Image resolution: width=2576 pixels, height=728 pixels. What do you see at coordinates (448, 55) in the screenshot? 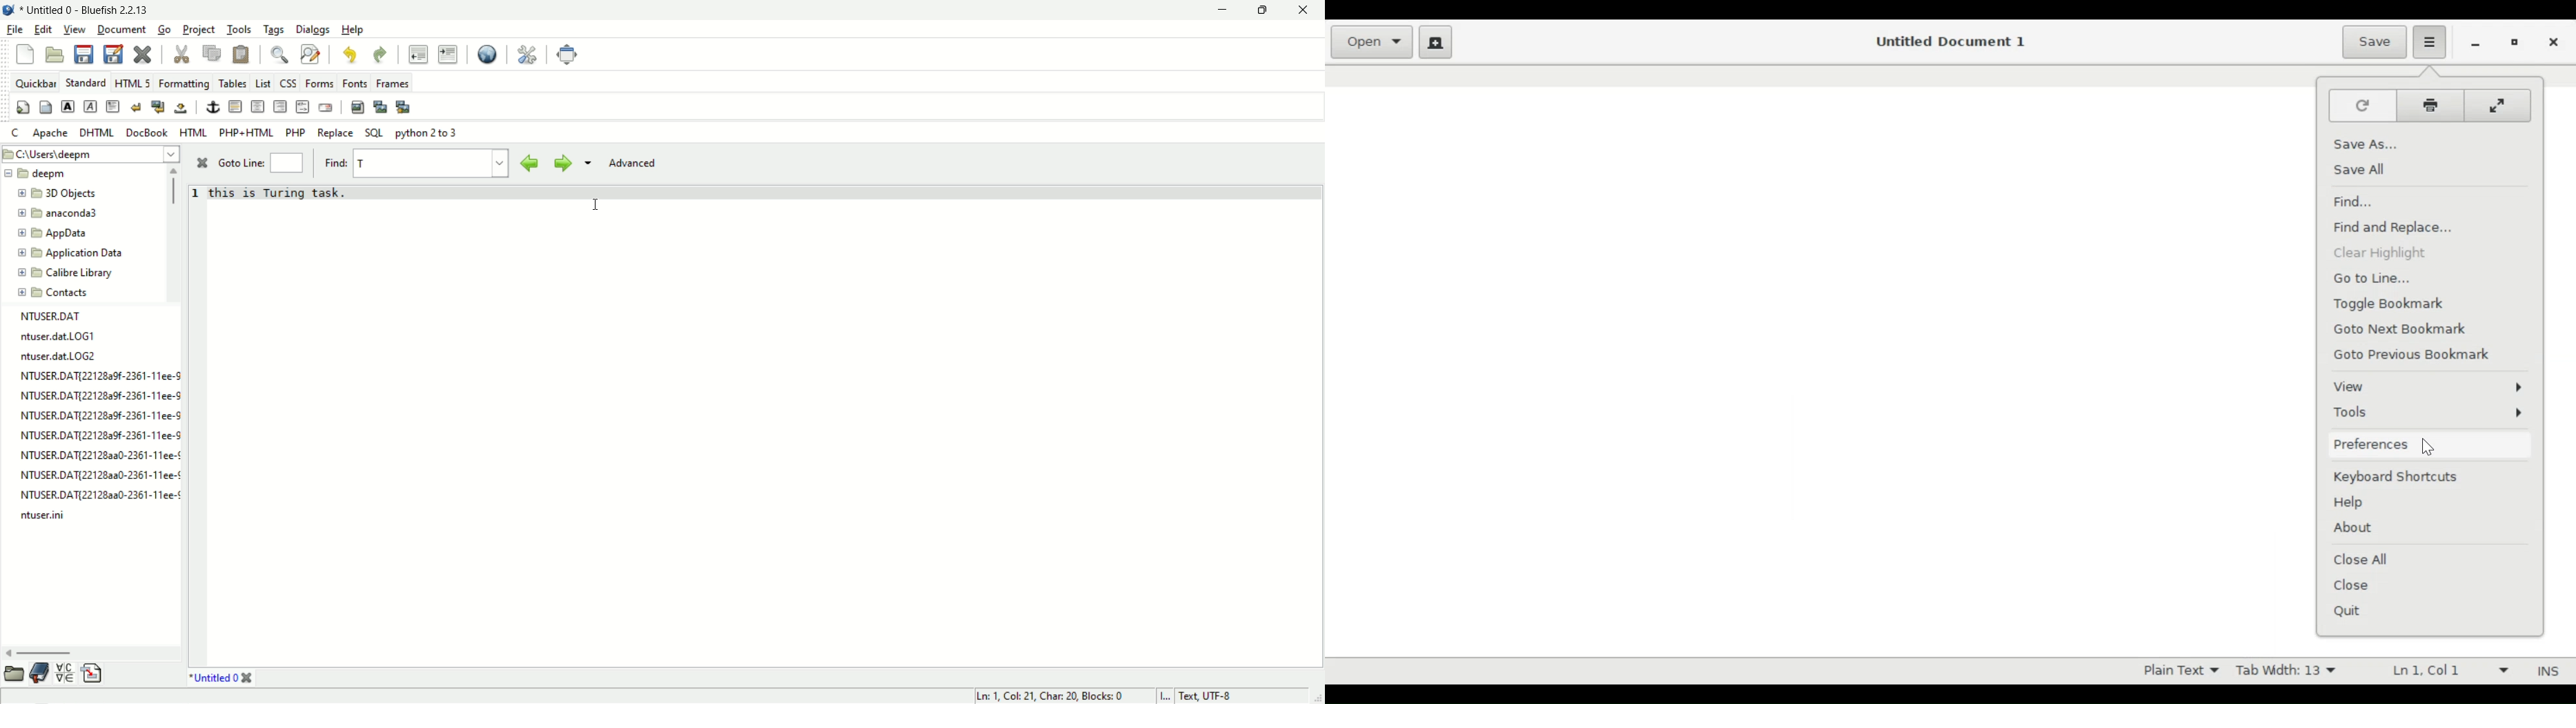
I see `indent` at bounding box center [448, 55].